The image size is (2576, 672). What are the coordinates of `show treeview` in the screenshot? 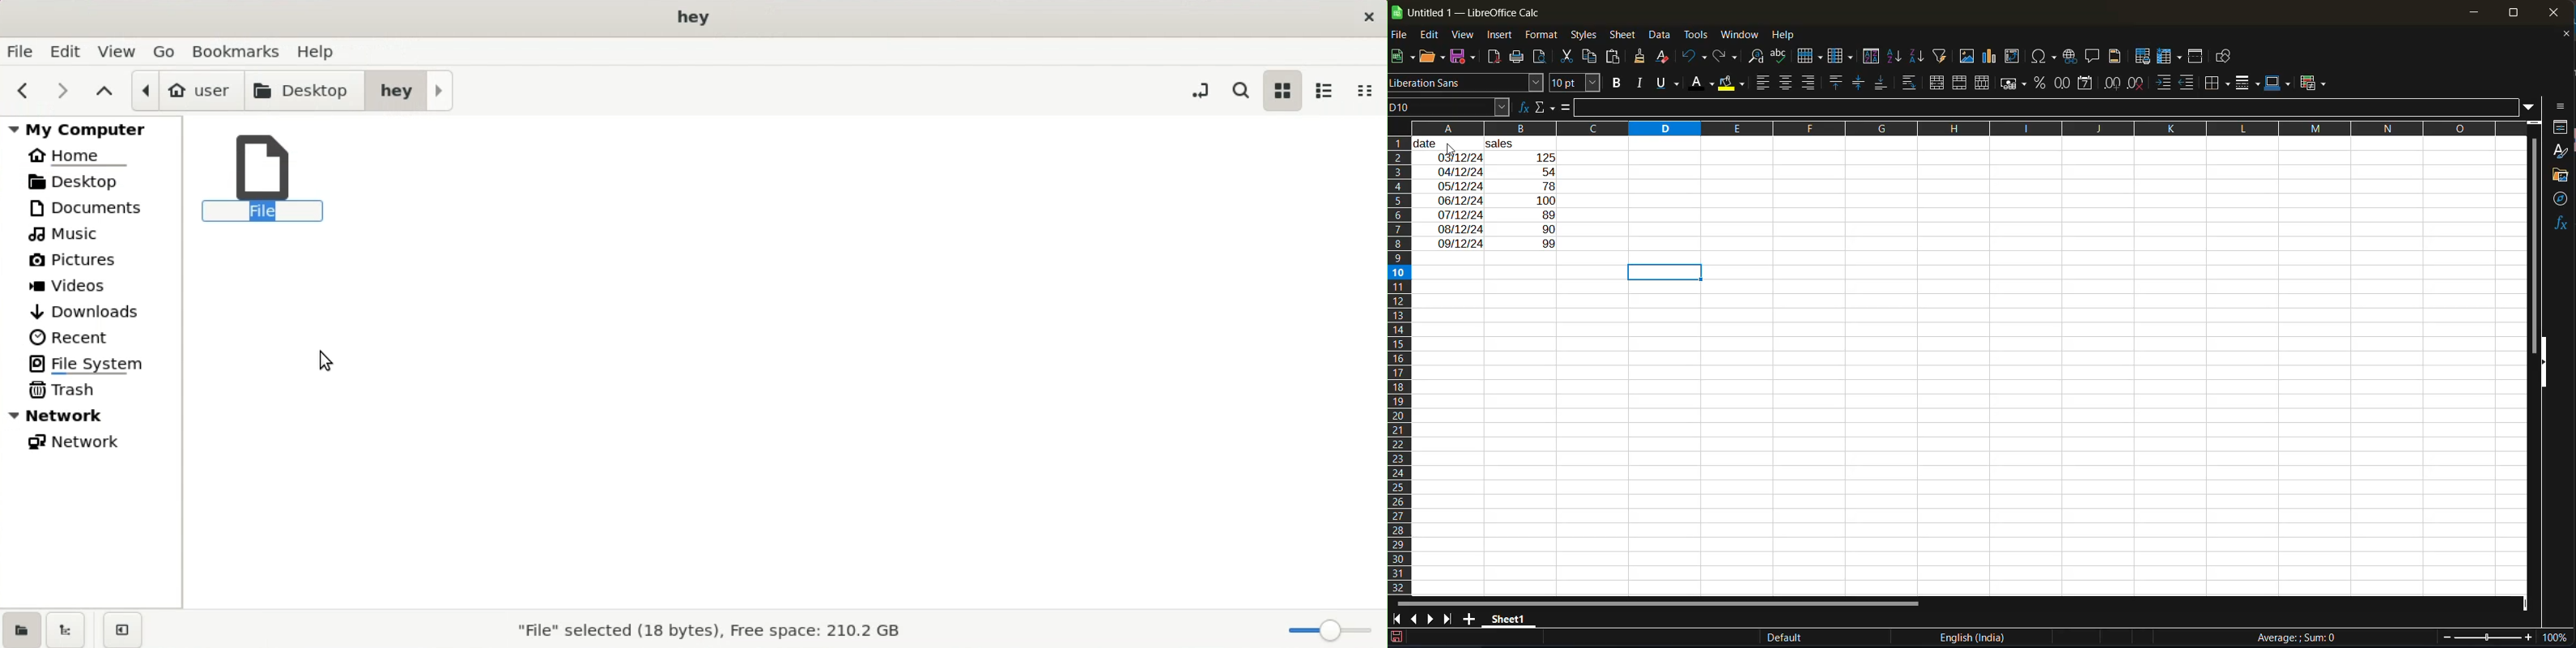 It's located at (66, 629).